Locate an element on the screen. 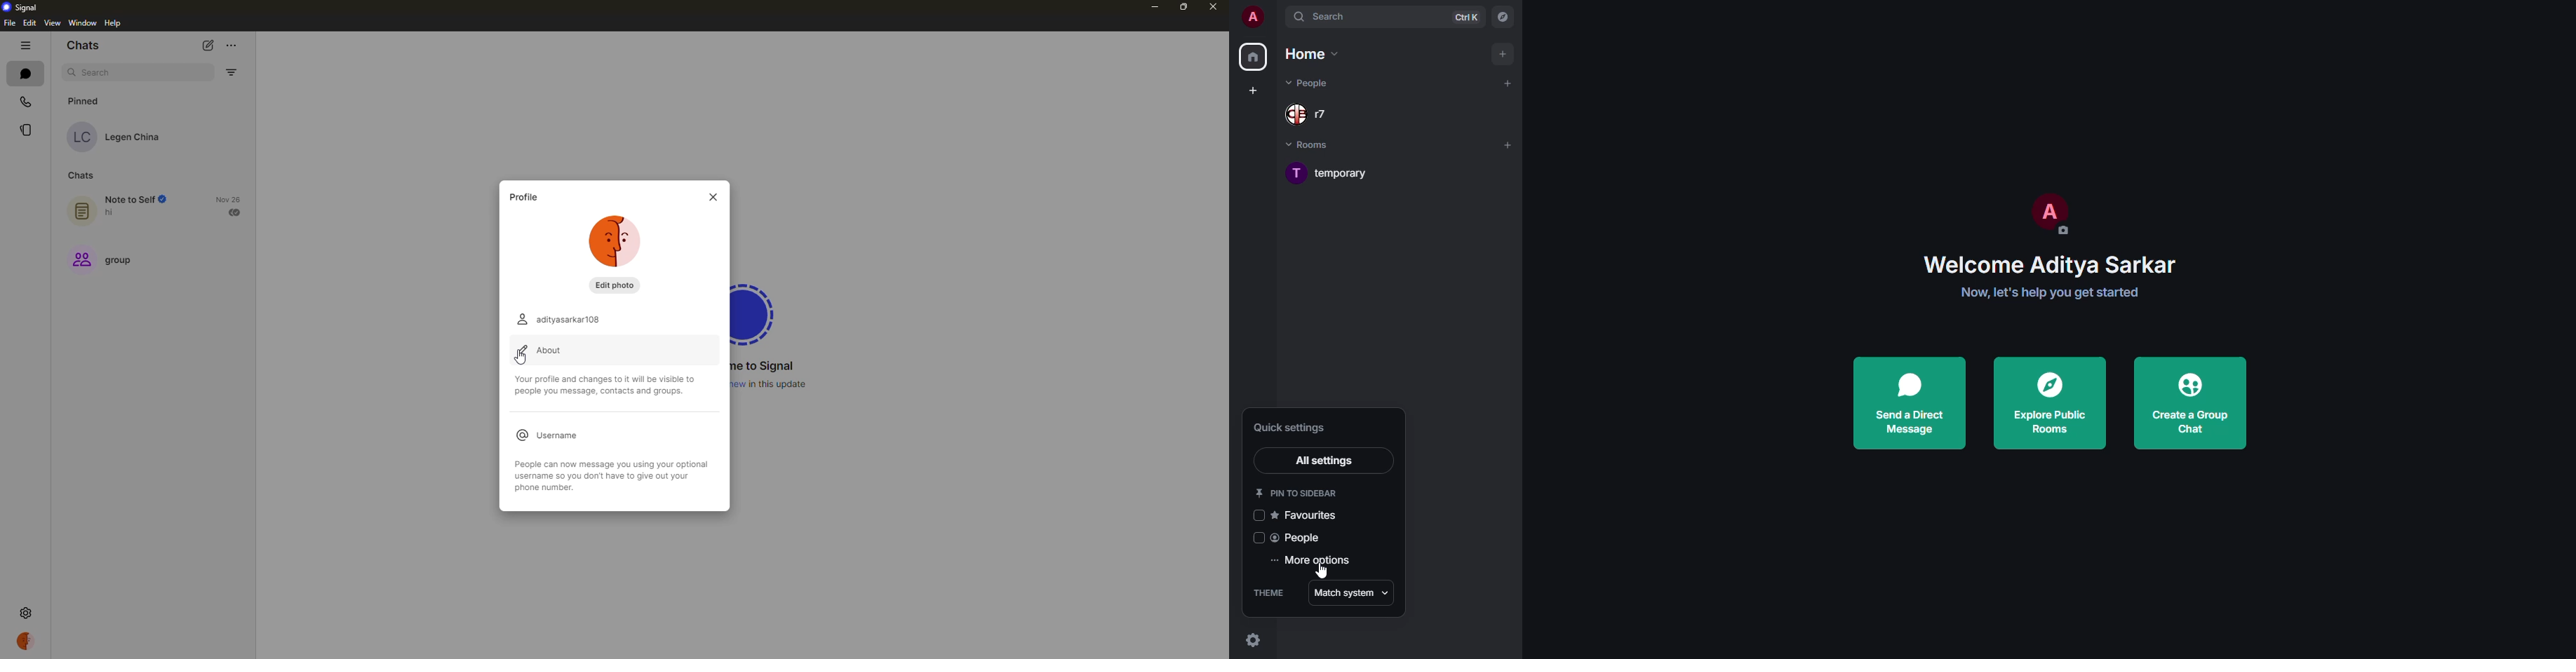 This screenshot has width=2576, height=672. date is located at coordinates (228, 199).